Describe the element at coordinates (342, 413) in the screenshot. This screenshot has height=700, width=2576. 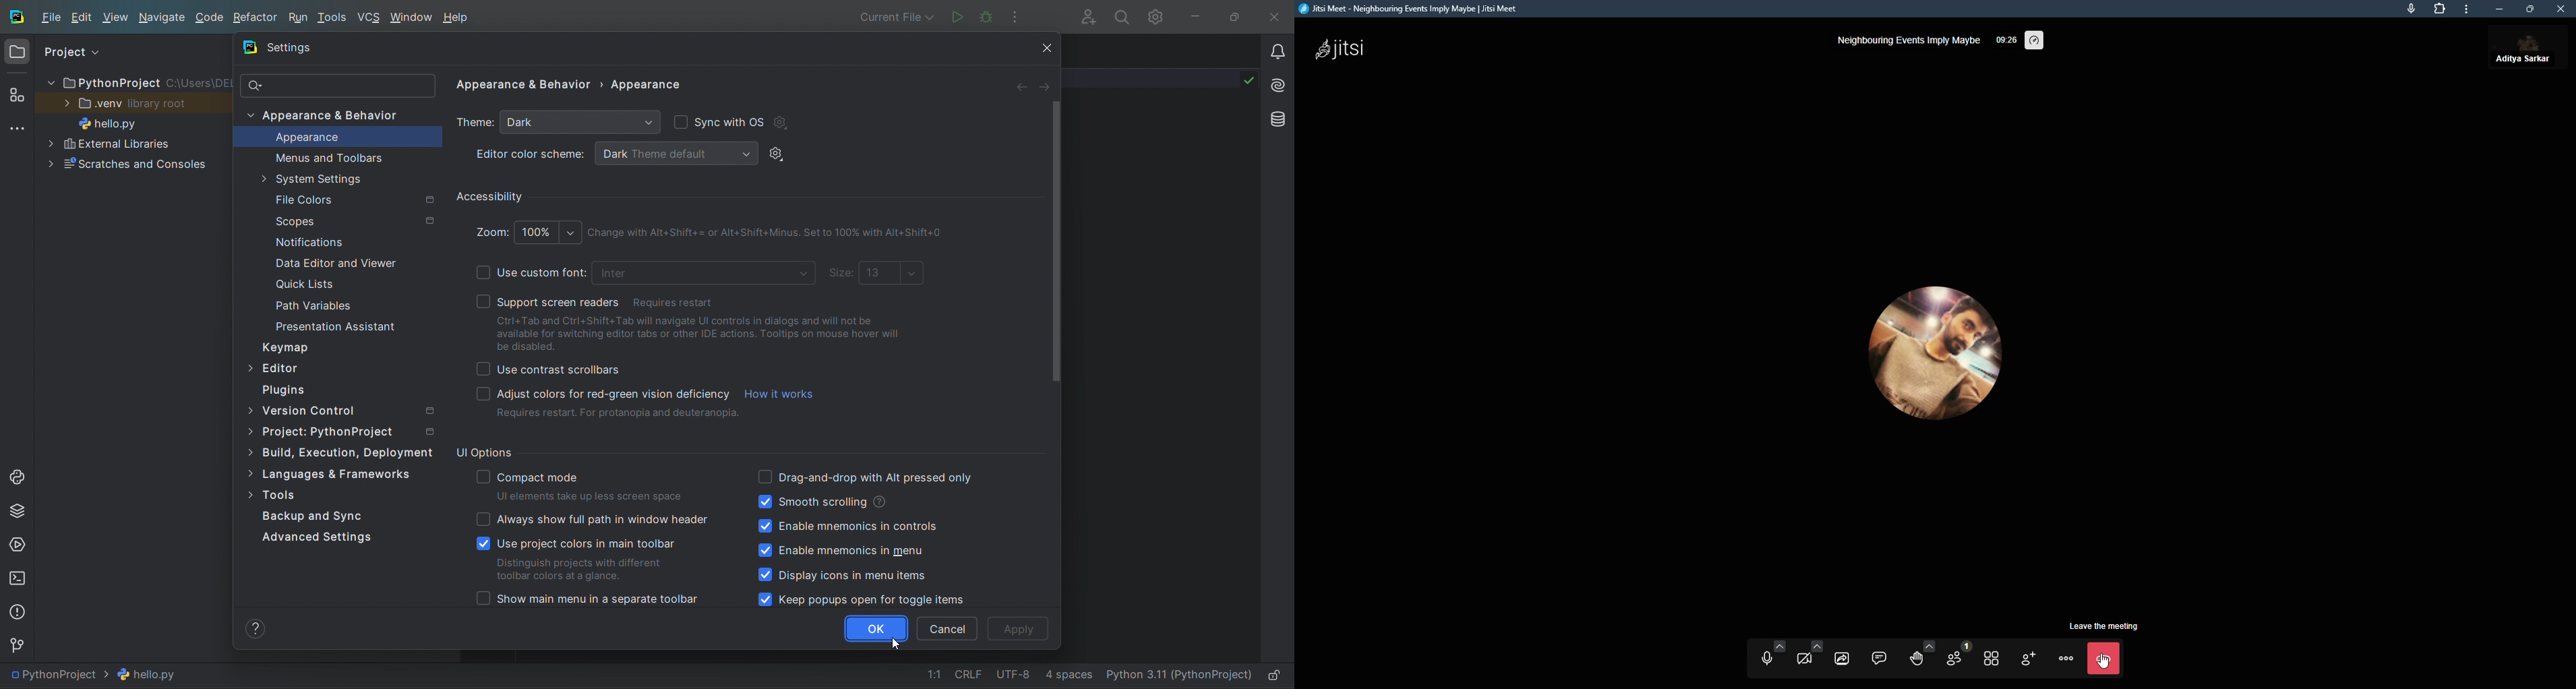
I see `version contol` at that location.